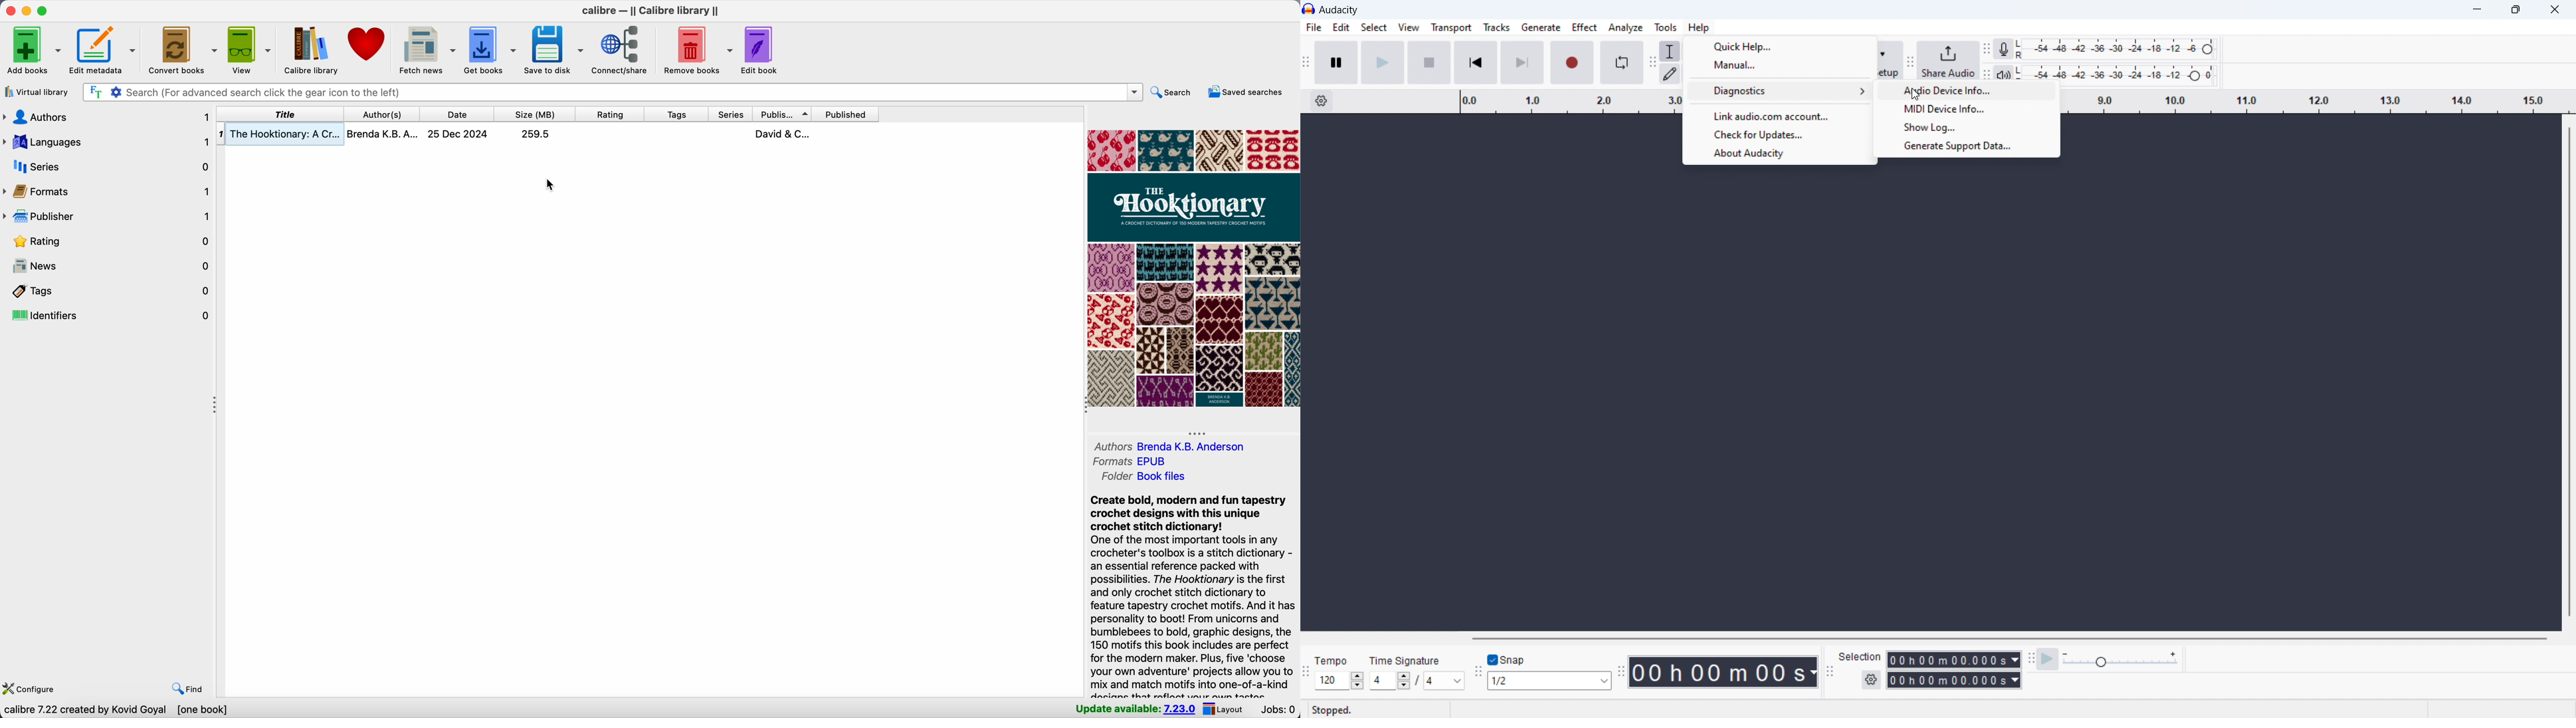  Describe the element at coordinates (1969, 92) in the screenshot. I see `cursor on audio device info` at that location.